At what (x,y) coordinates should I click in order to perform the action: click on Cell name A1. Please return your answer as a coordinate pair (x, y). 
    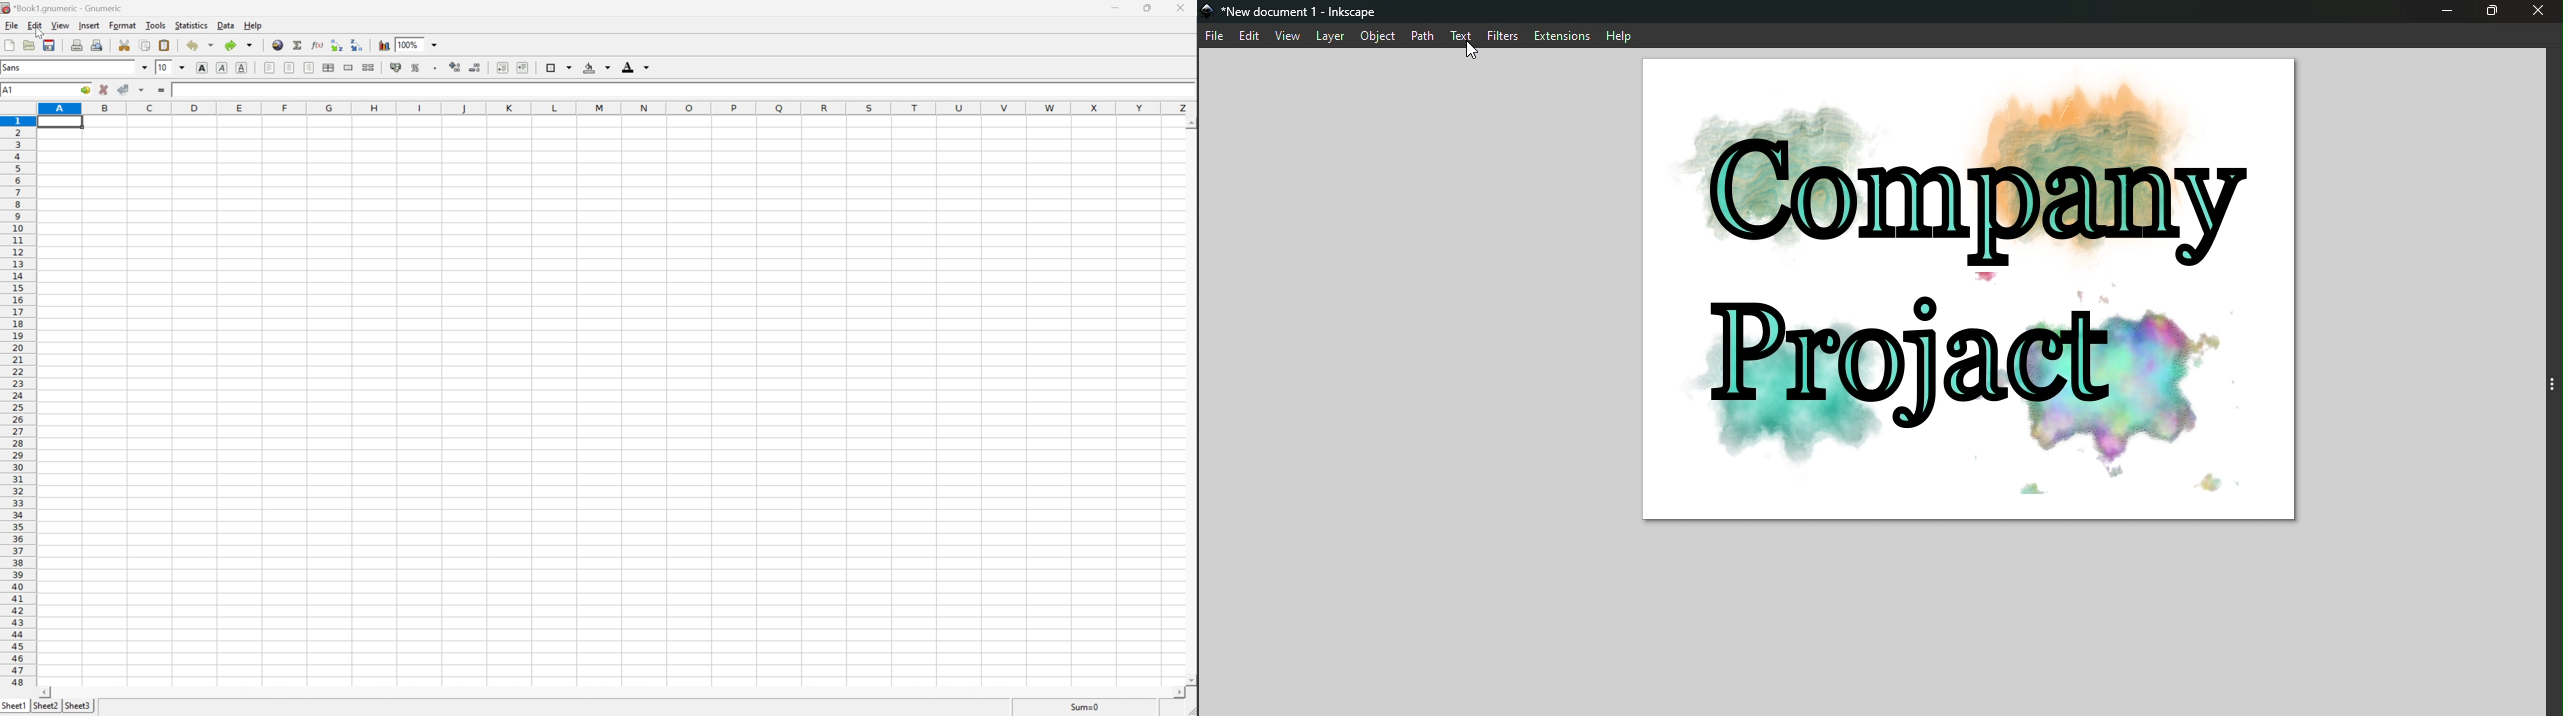
    Looking at the image, I should click on (33, 90).